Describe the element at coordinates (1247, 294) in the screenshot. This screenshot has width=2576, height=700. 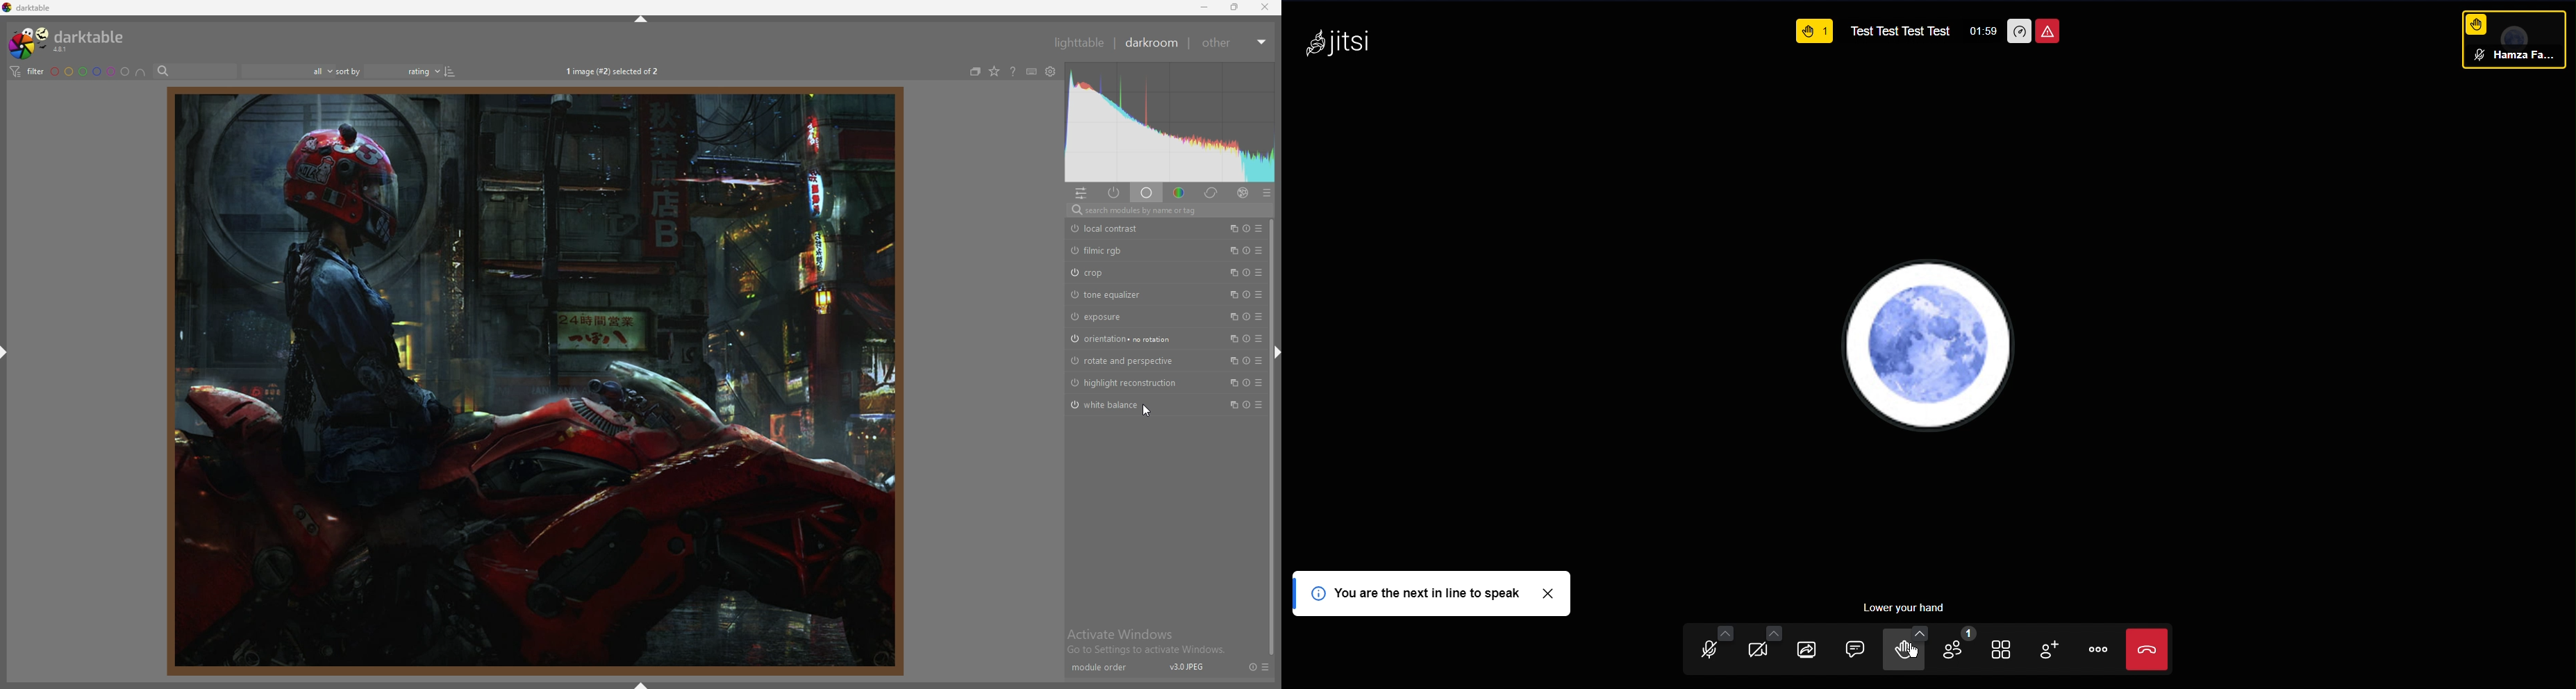
I see `reset` at that location.